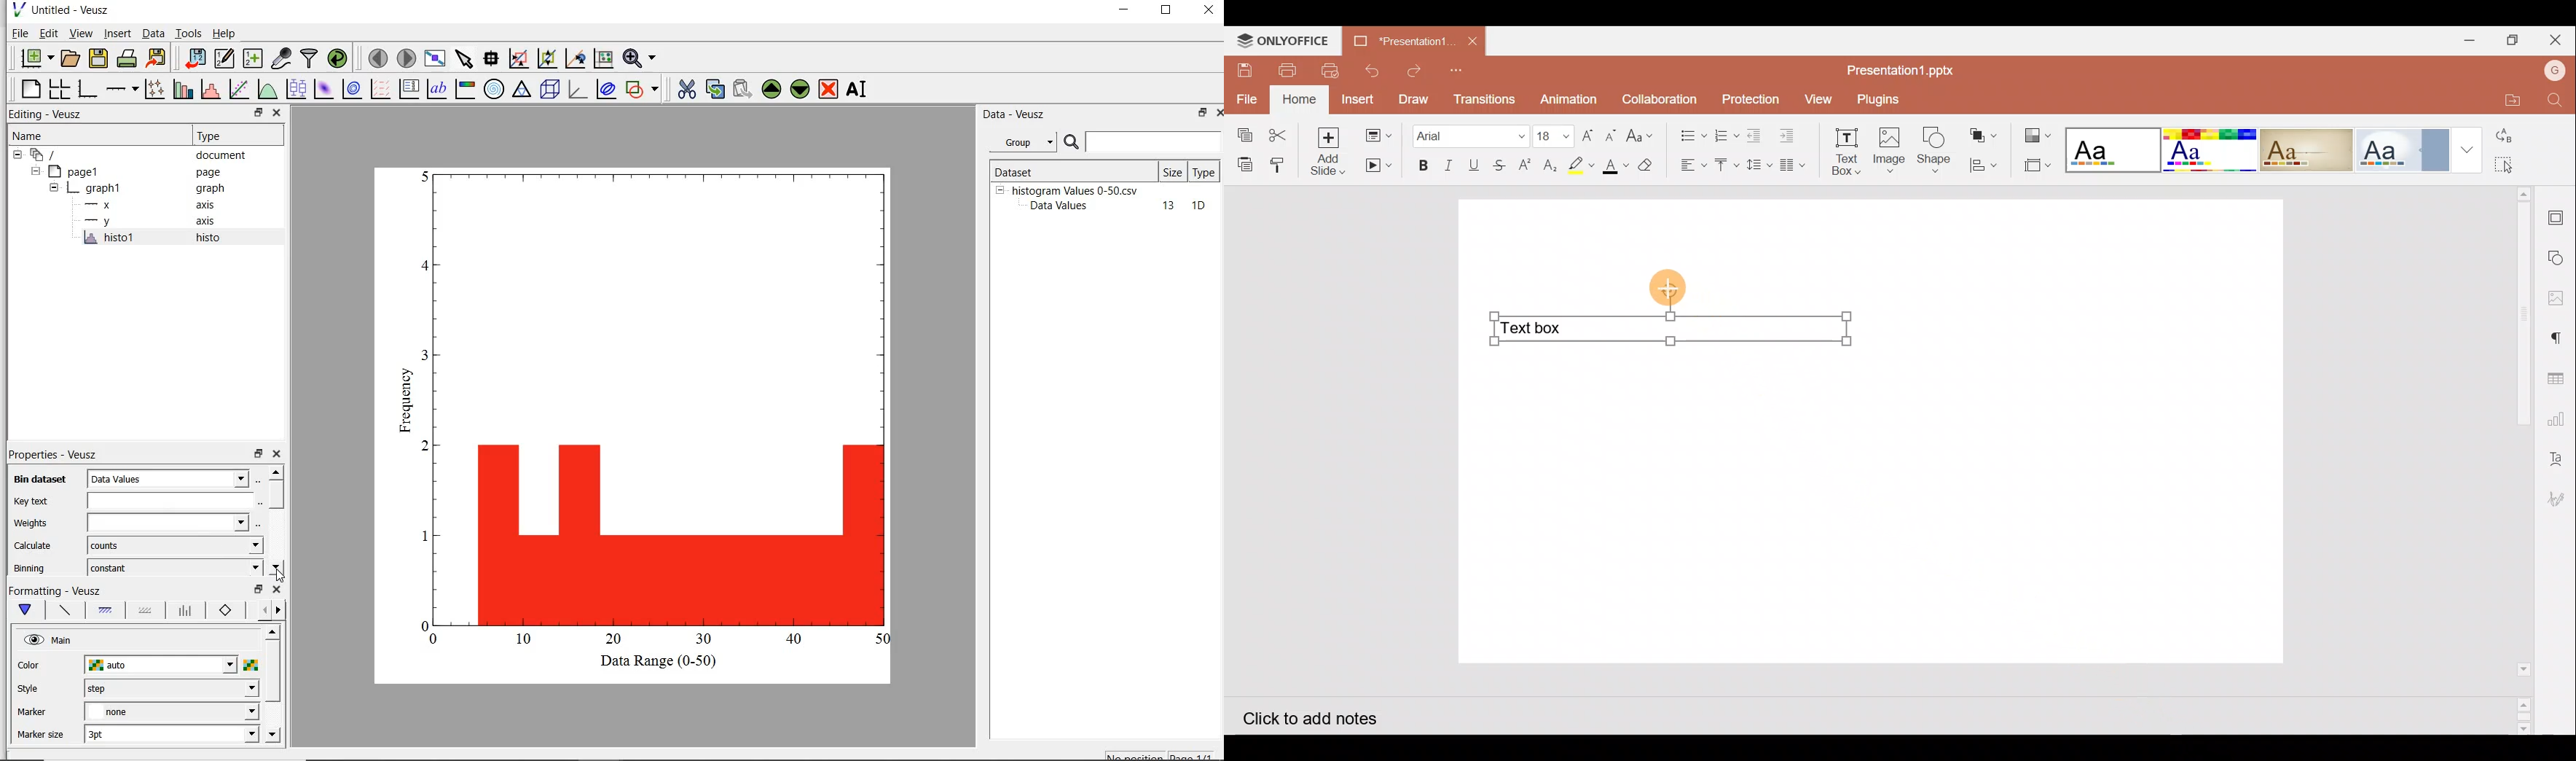 This screenshot has height=784, width=2576. Describe the element at coordinates (281, 59) in the screenshot. I see `capture remote data` at that location.